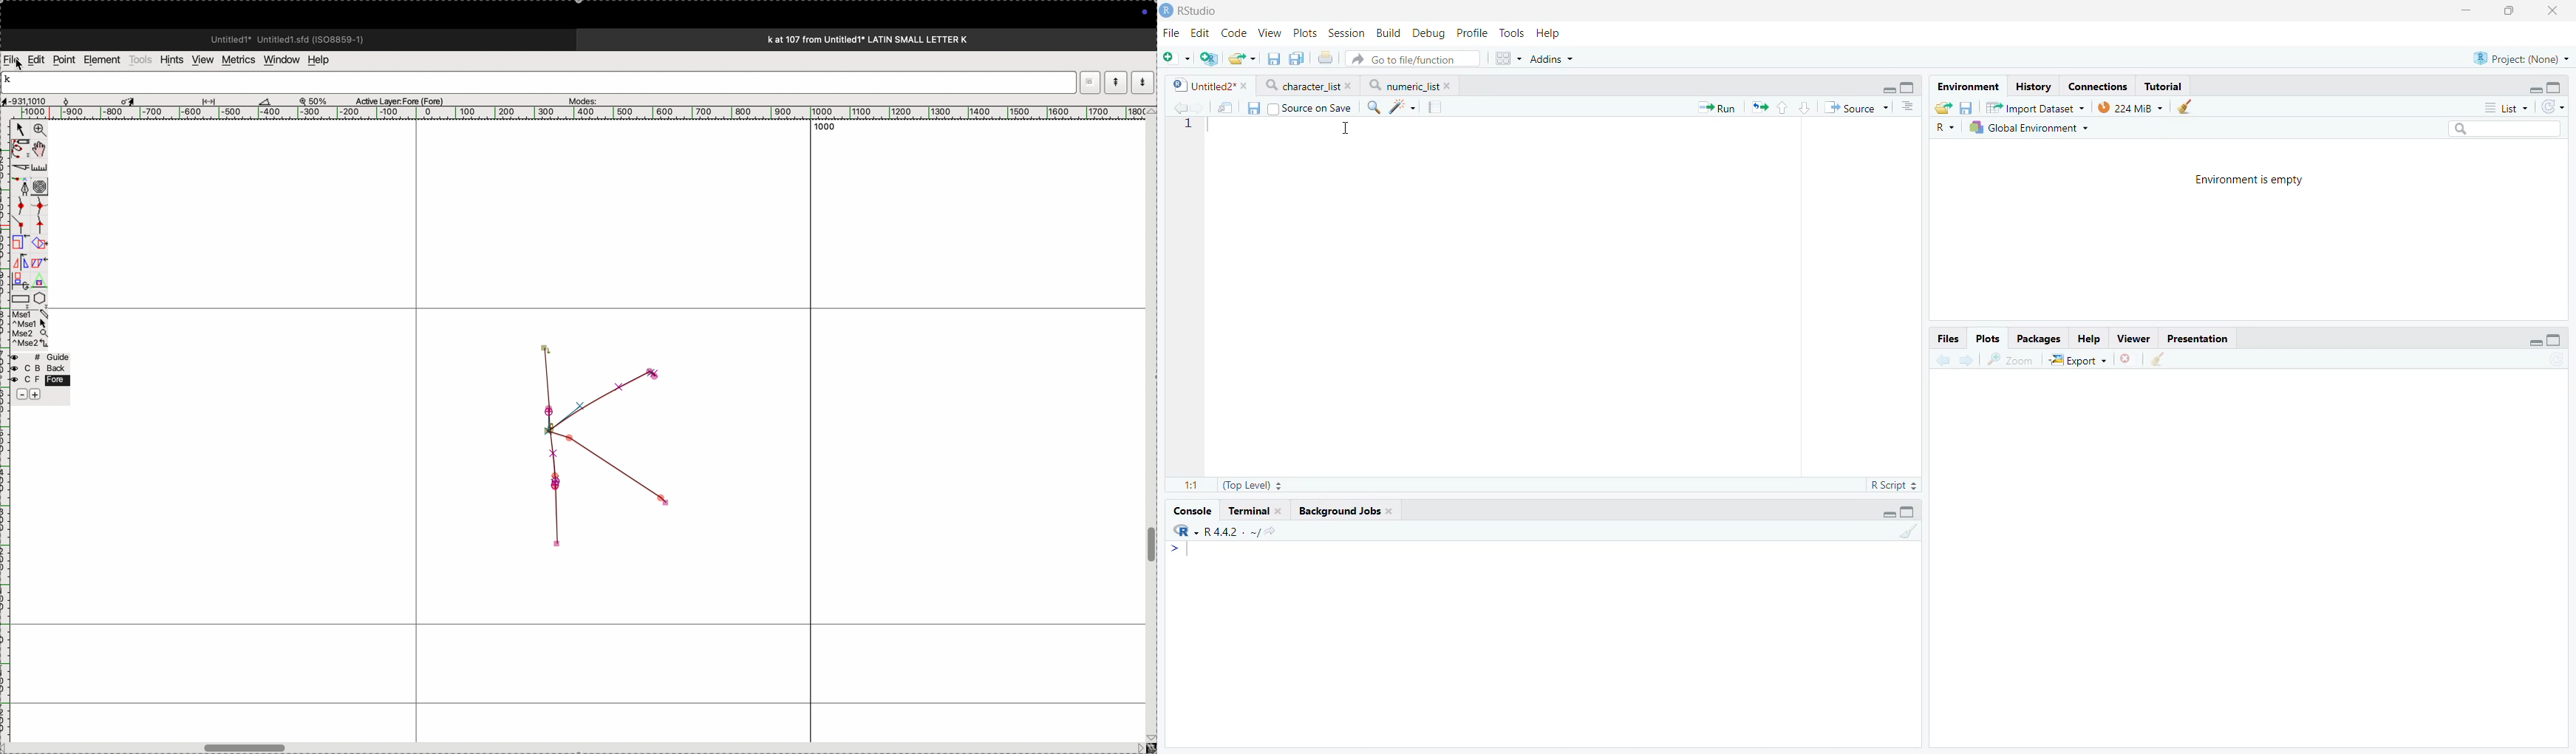  I want to click on Code editor, so click(1505, 298).